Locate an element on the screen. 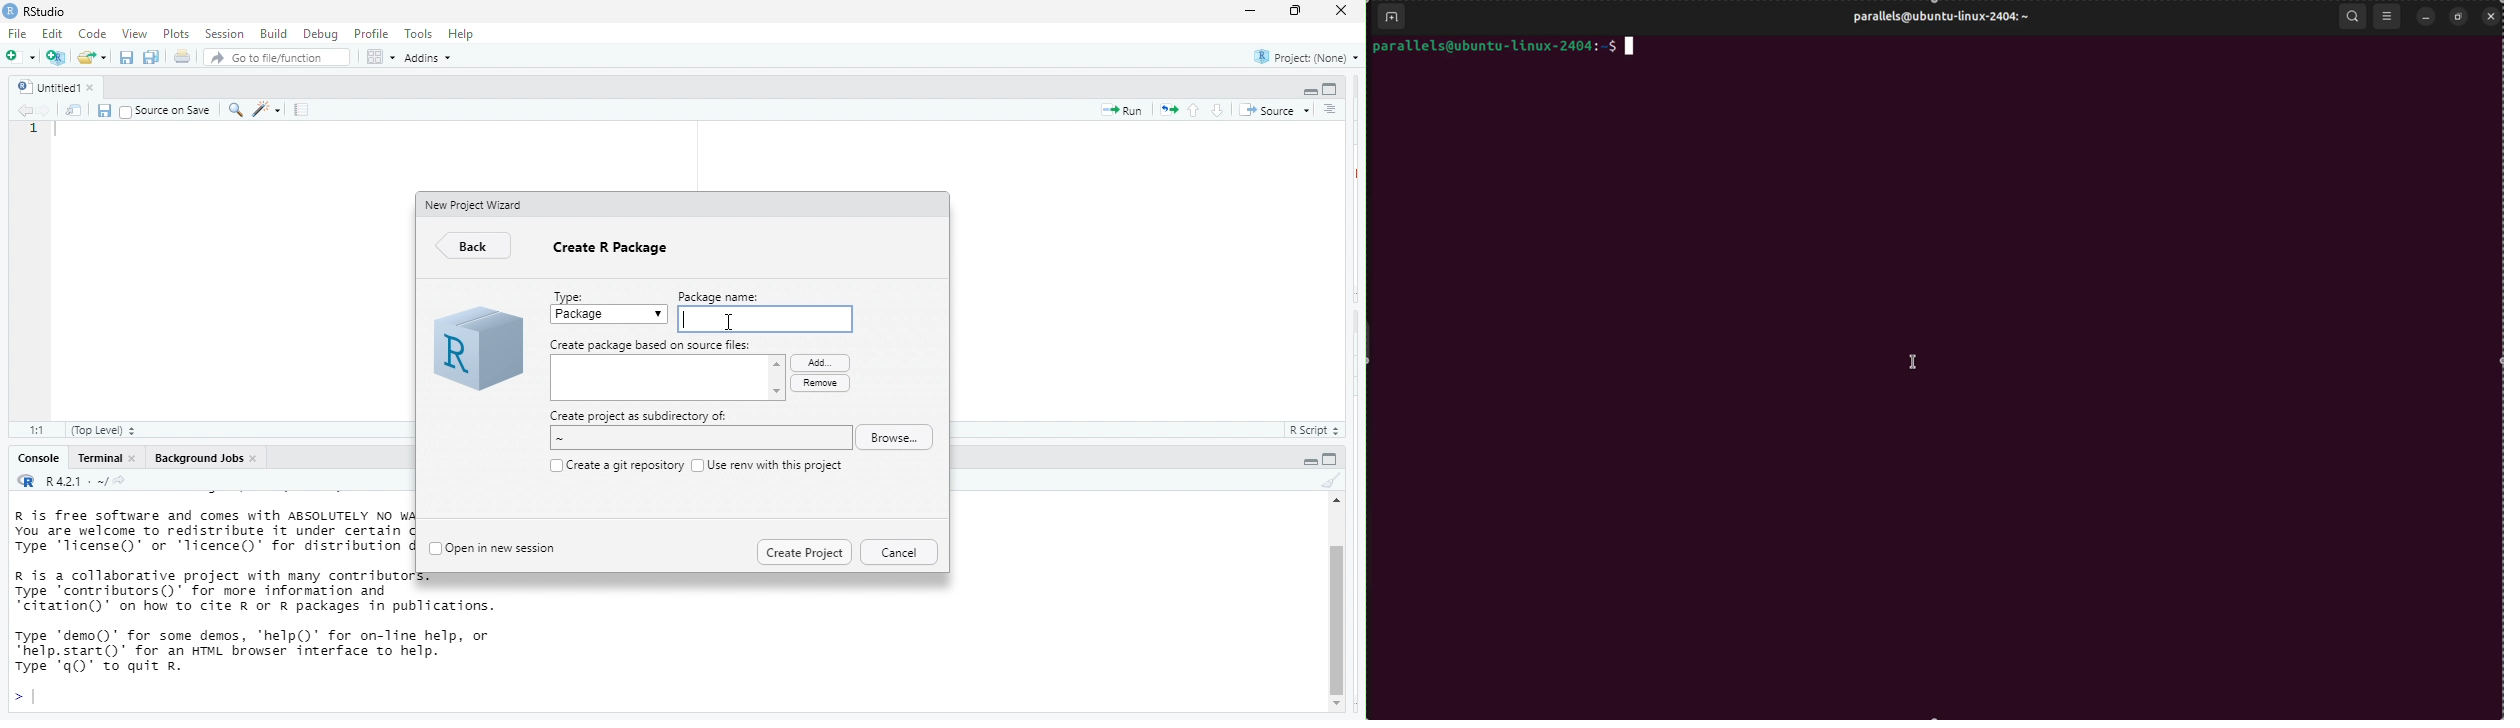 This screenshot has width=2520, height=728. package name is located at coordinates (764, 318).